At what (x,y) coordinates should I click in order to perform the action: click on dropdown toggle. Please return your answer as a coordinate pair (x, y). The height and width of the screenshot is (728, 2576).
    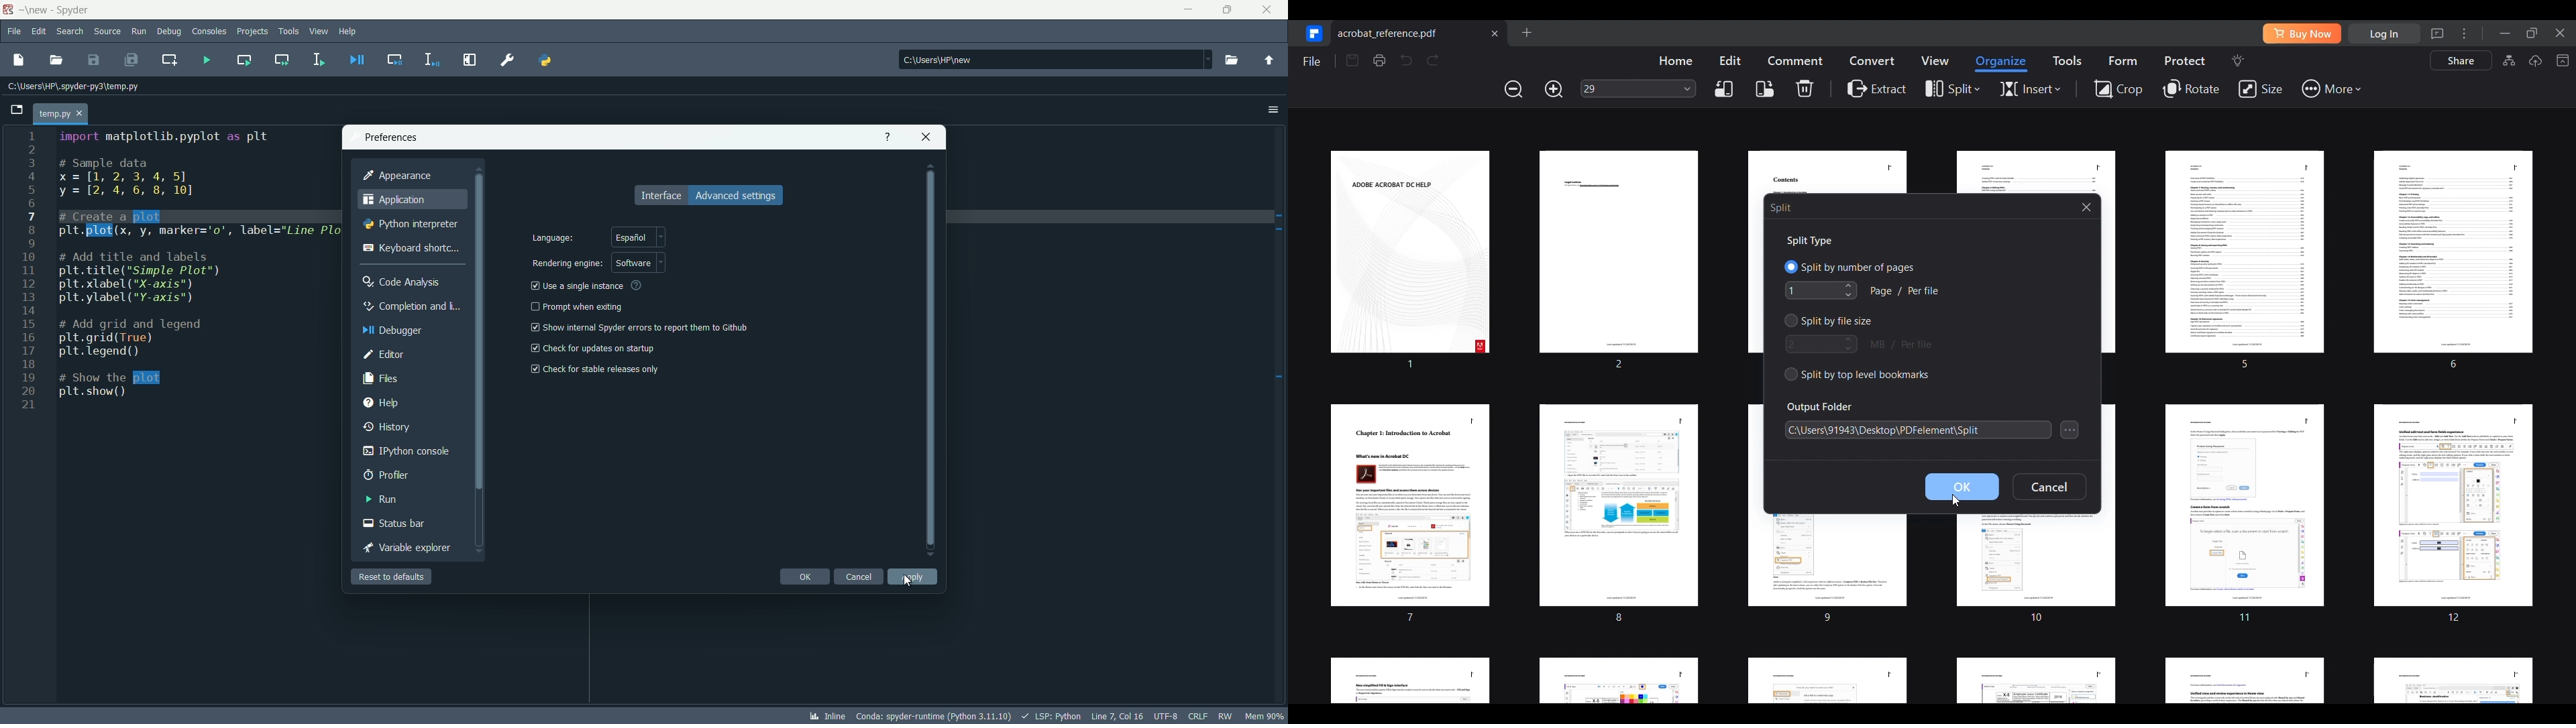
    Looking at the image, I should click on (1205, 60).